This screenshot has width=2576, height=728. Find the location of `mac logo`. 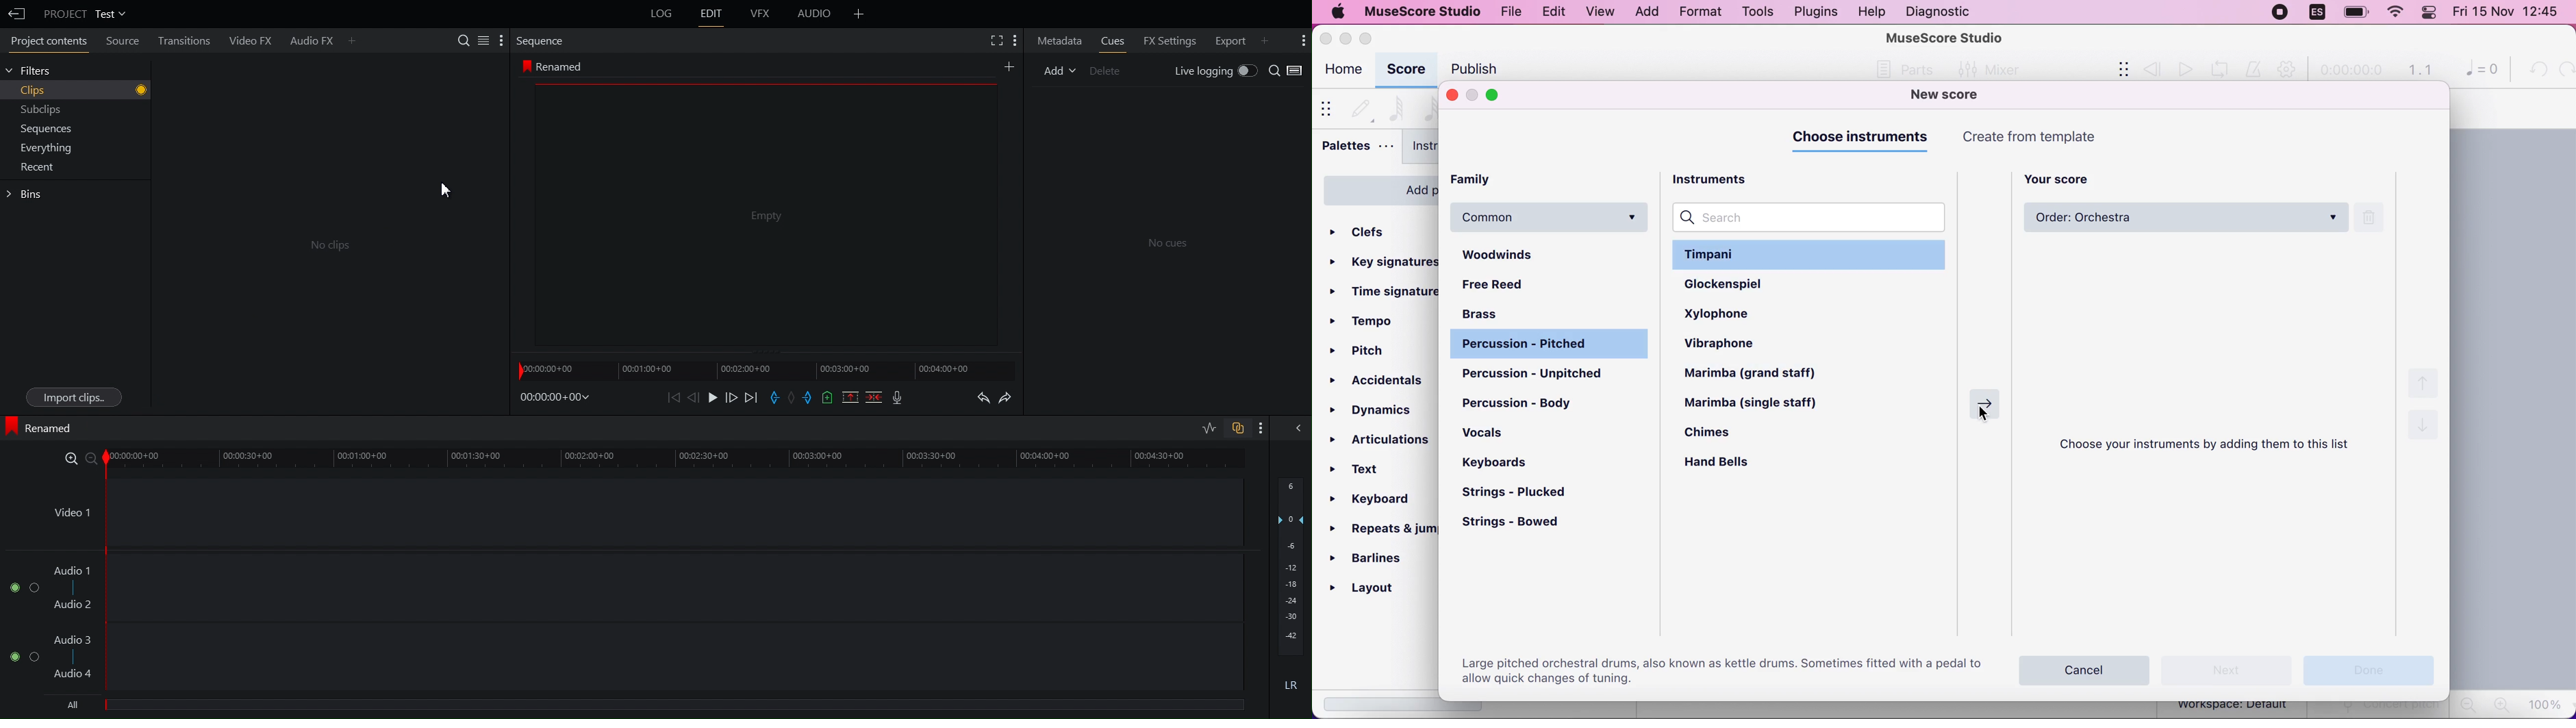

mac logo is located at coordinates (1338, 13).